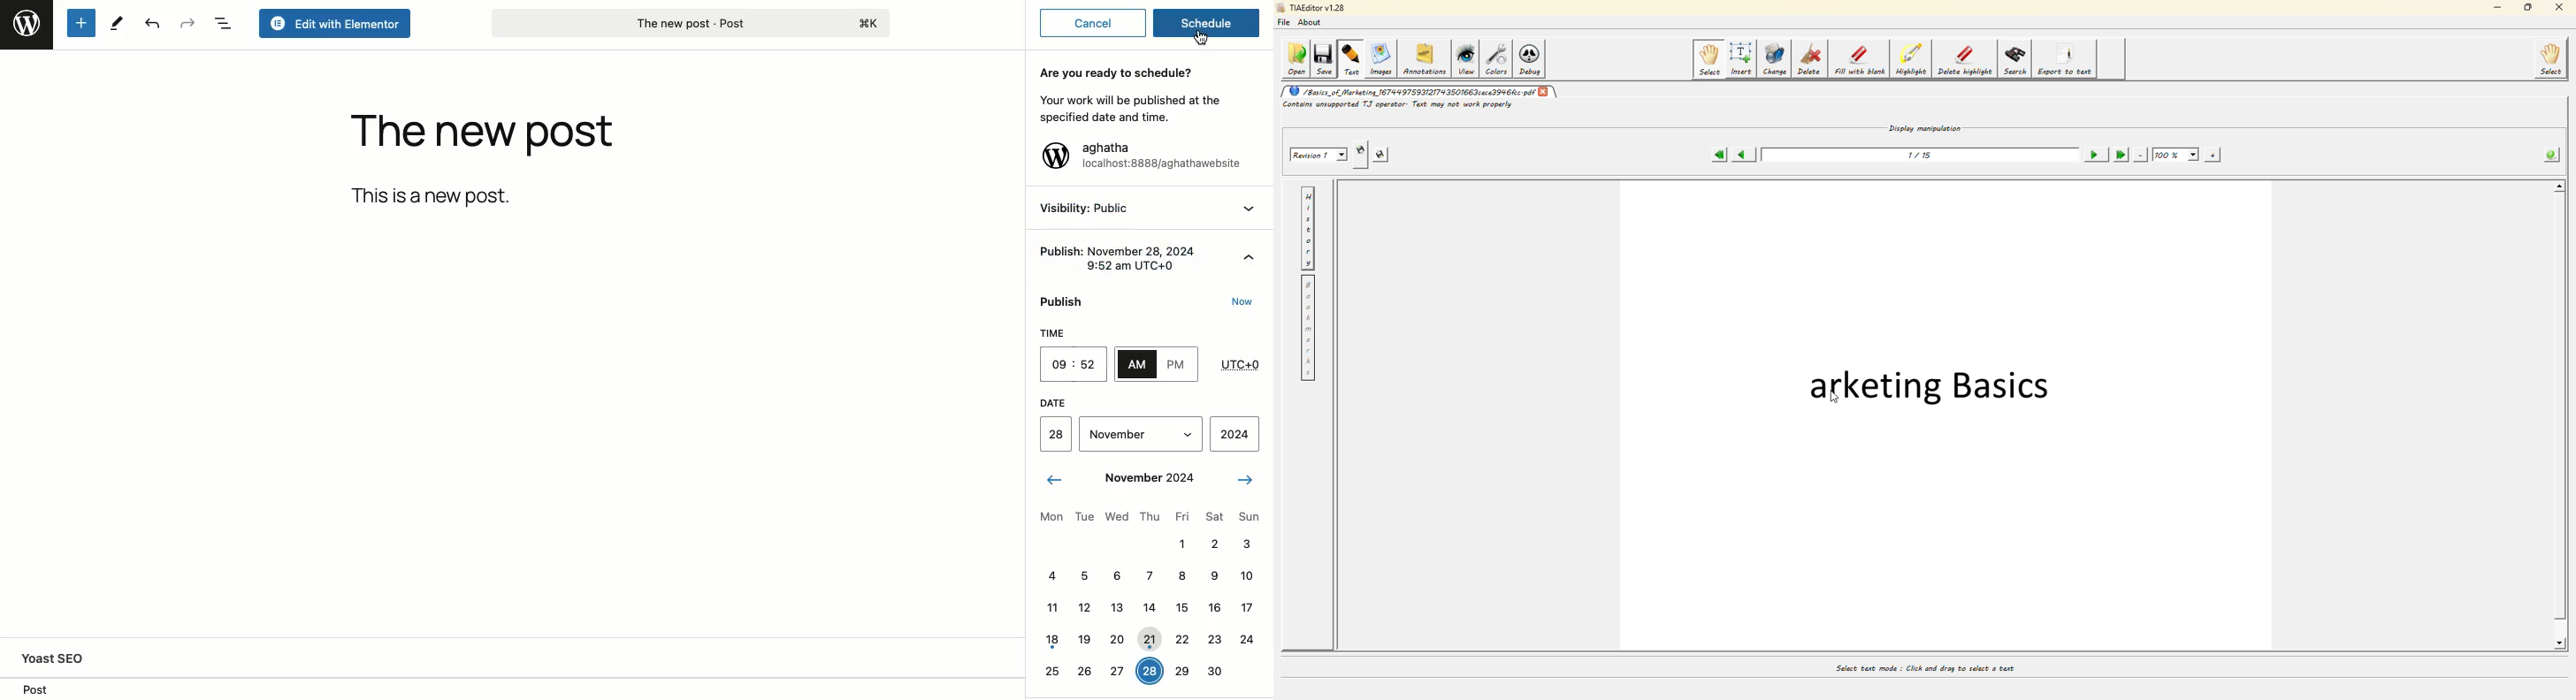 This screenshot has width=2576, height=700. Describe the element at coordinates (1085, 669) in the screenshot. I see `26` at that location.